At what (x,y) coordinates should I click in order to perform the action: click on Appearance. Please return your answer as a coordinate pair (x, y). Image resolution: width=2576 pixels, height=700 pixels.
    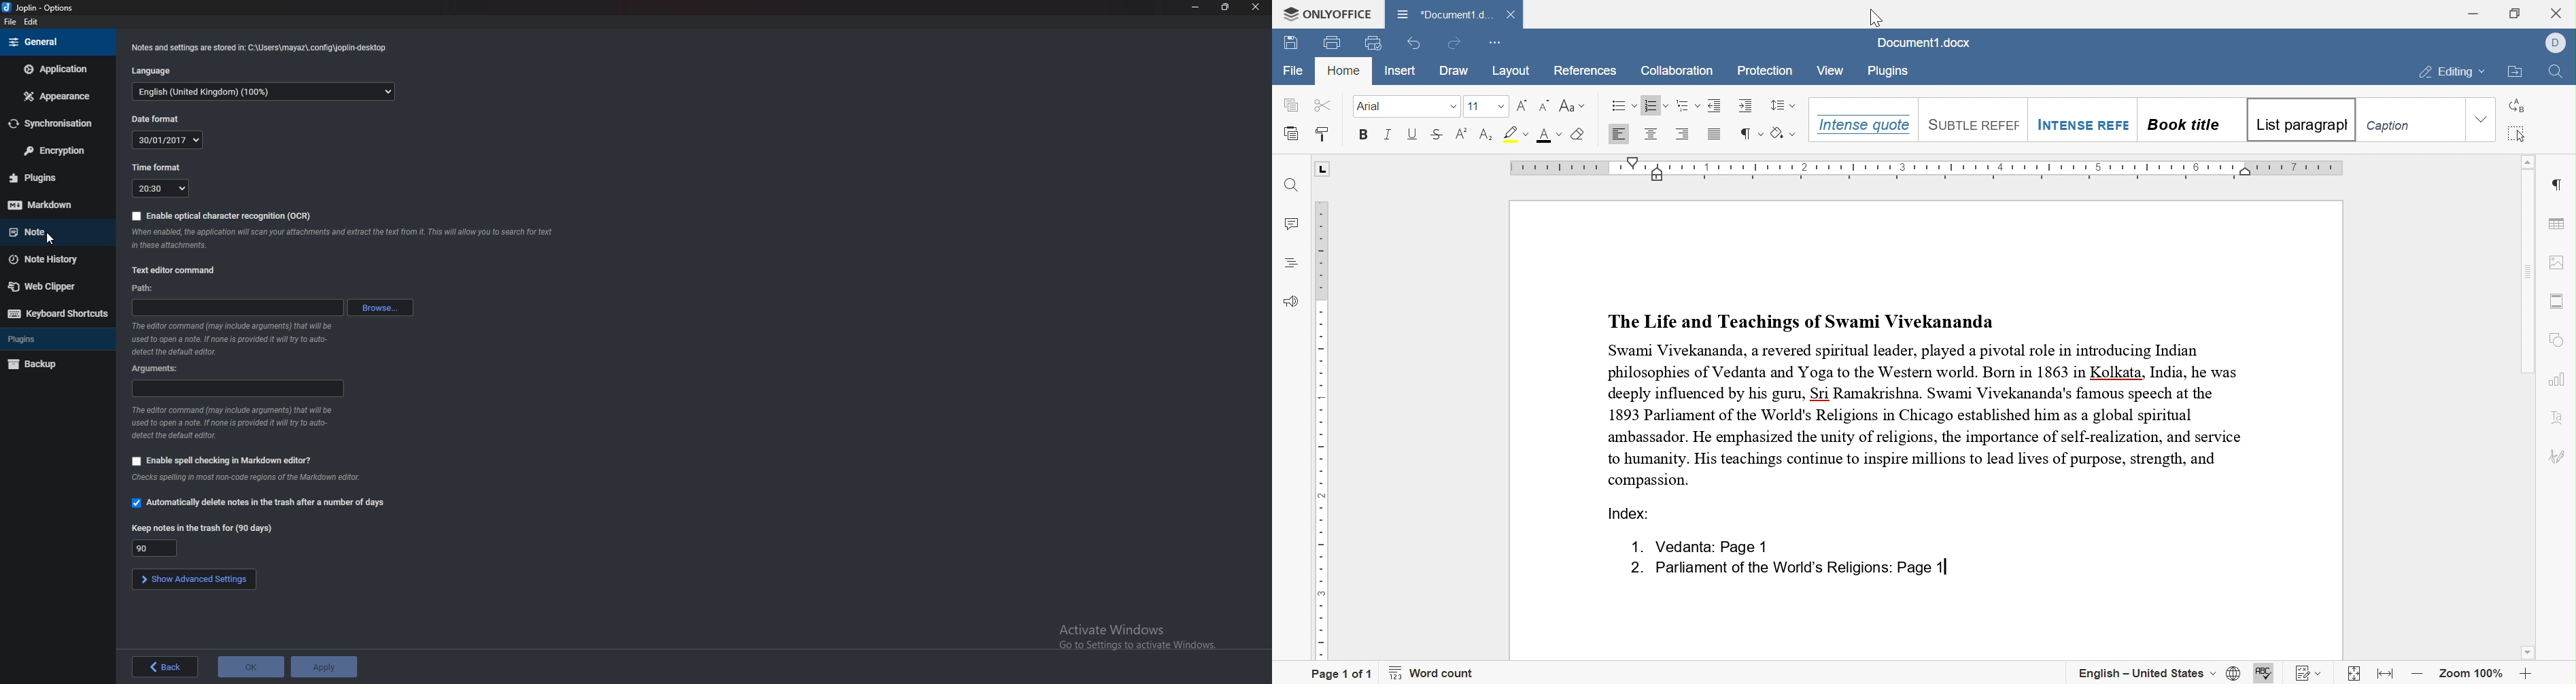
    Looking at the image, I should click on (54, 97).